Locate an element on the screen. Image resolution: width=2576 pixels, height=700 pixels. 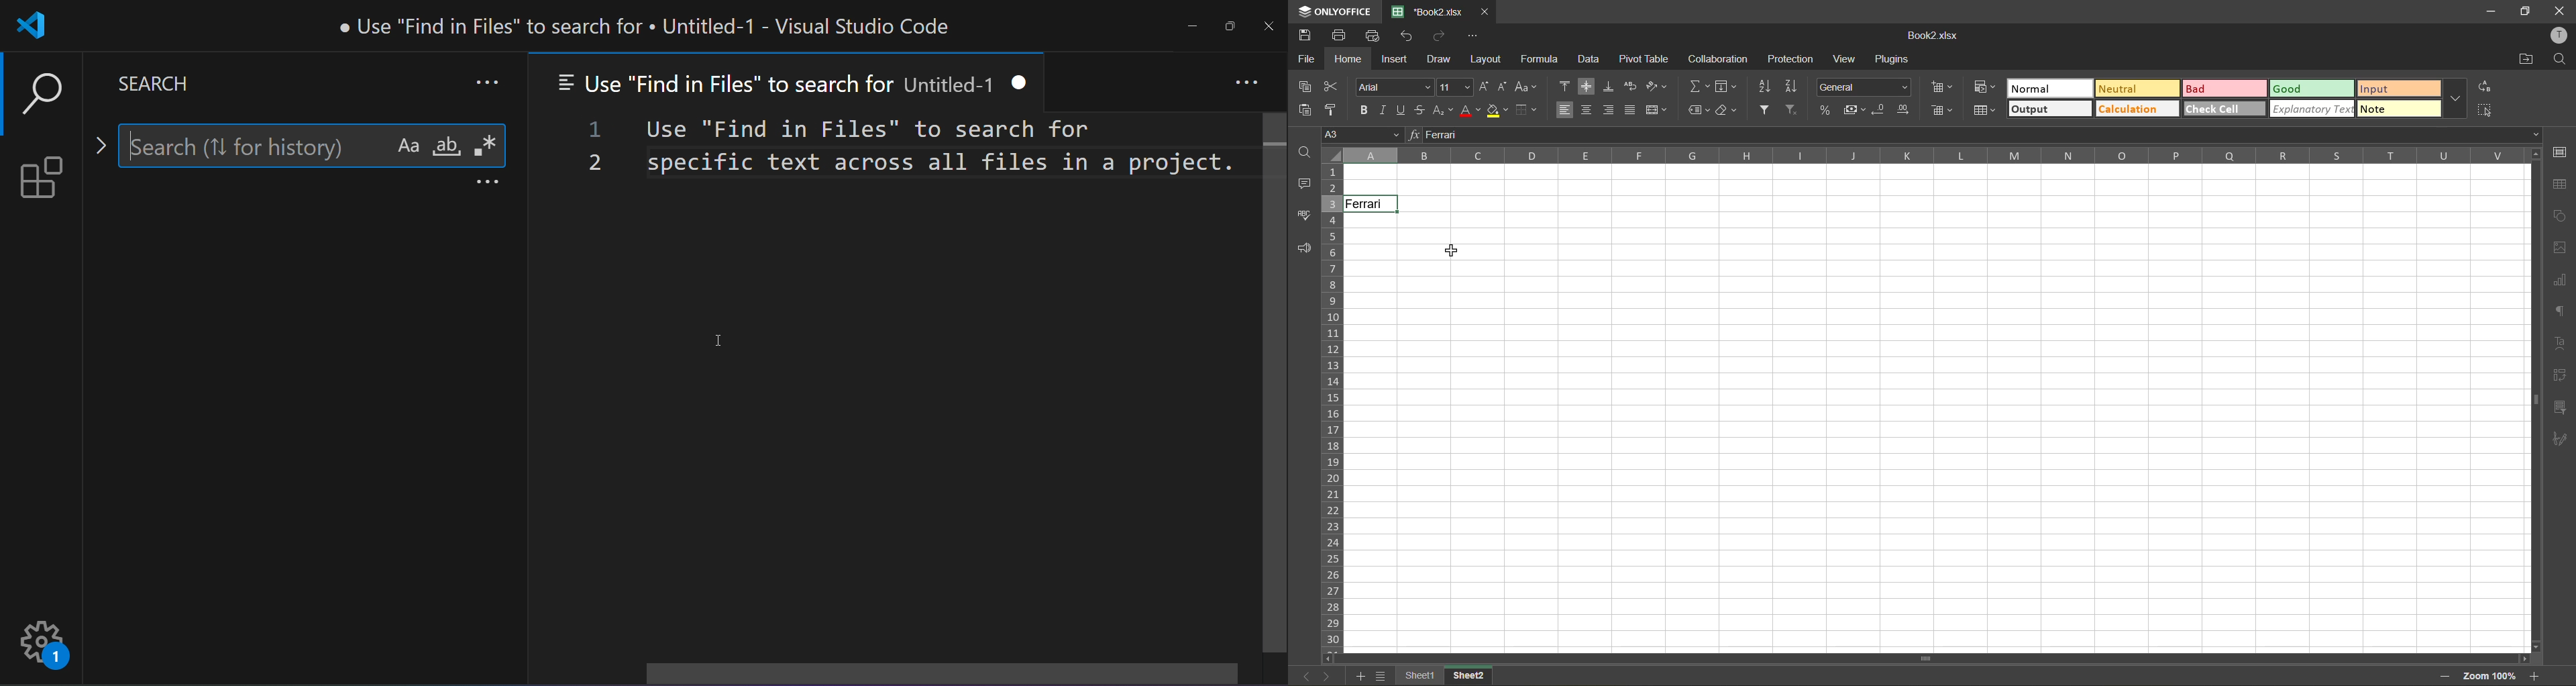
align top is located at coordinates (1565, 86).